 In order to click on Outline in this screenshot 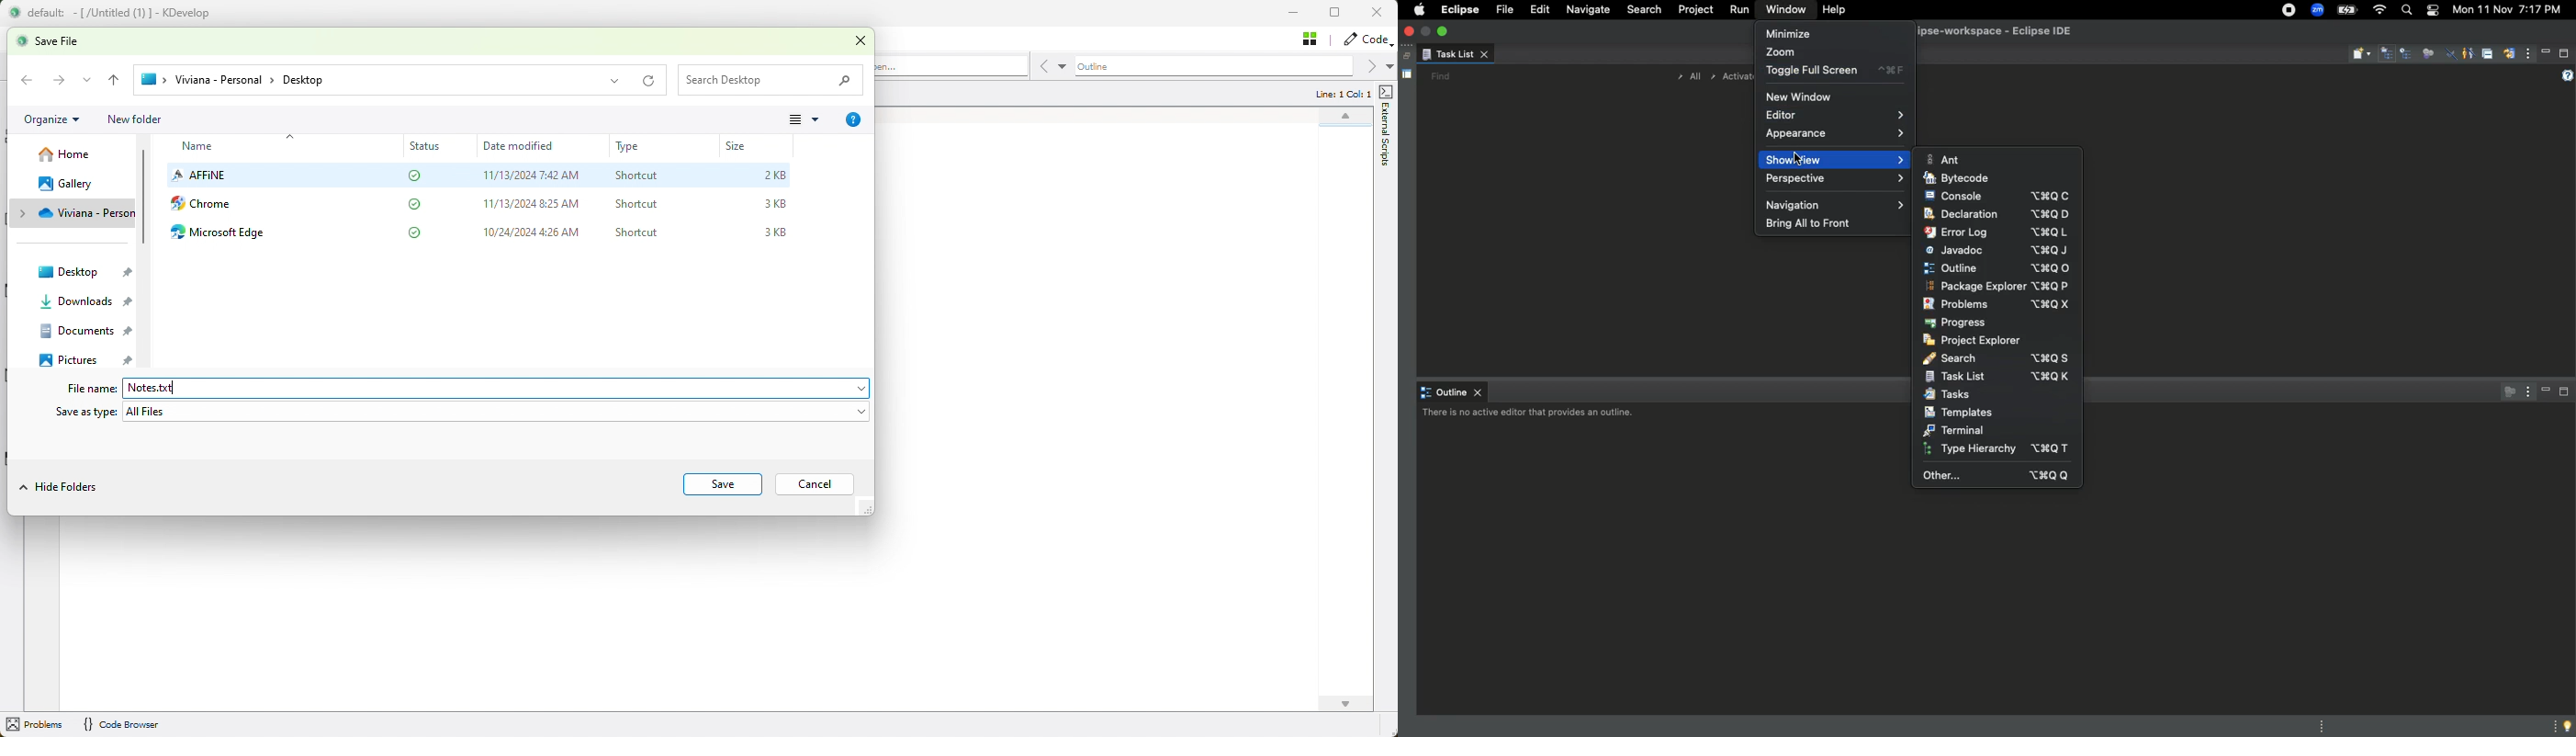, I will do `click(1996, 268)`.